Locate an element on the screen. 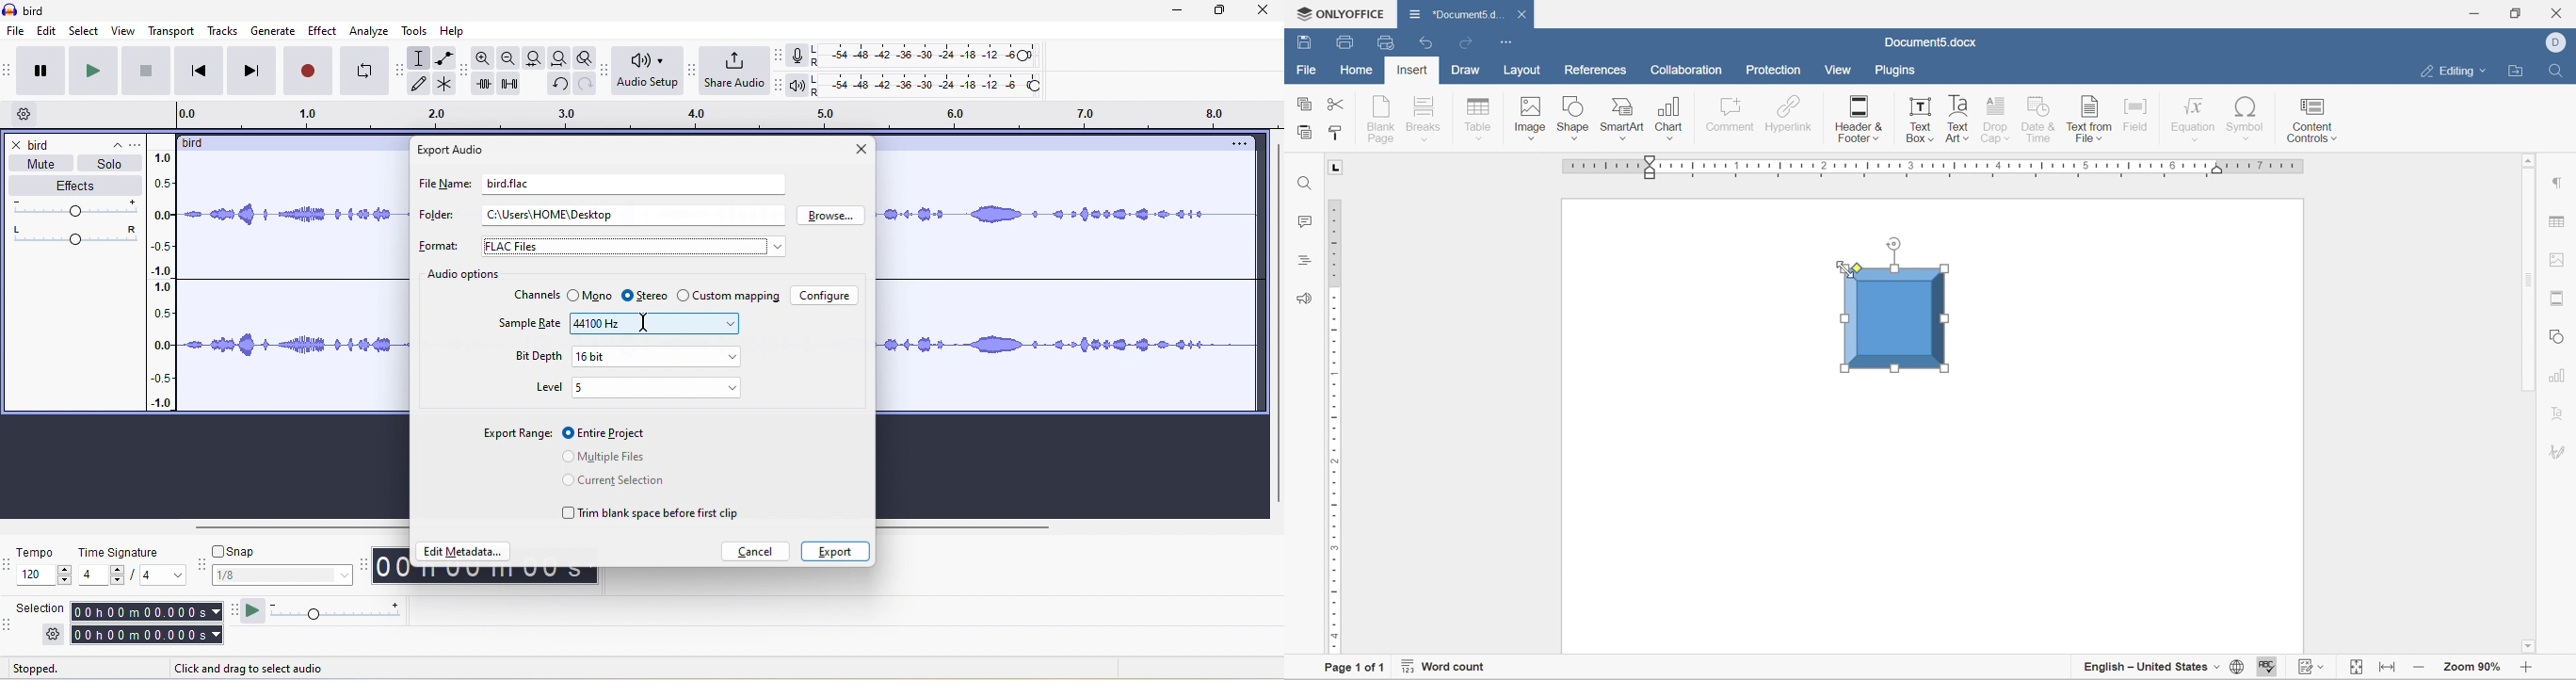  entire project is located at coordinates (610, 431).